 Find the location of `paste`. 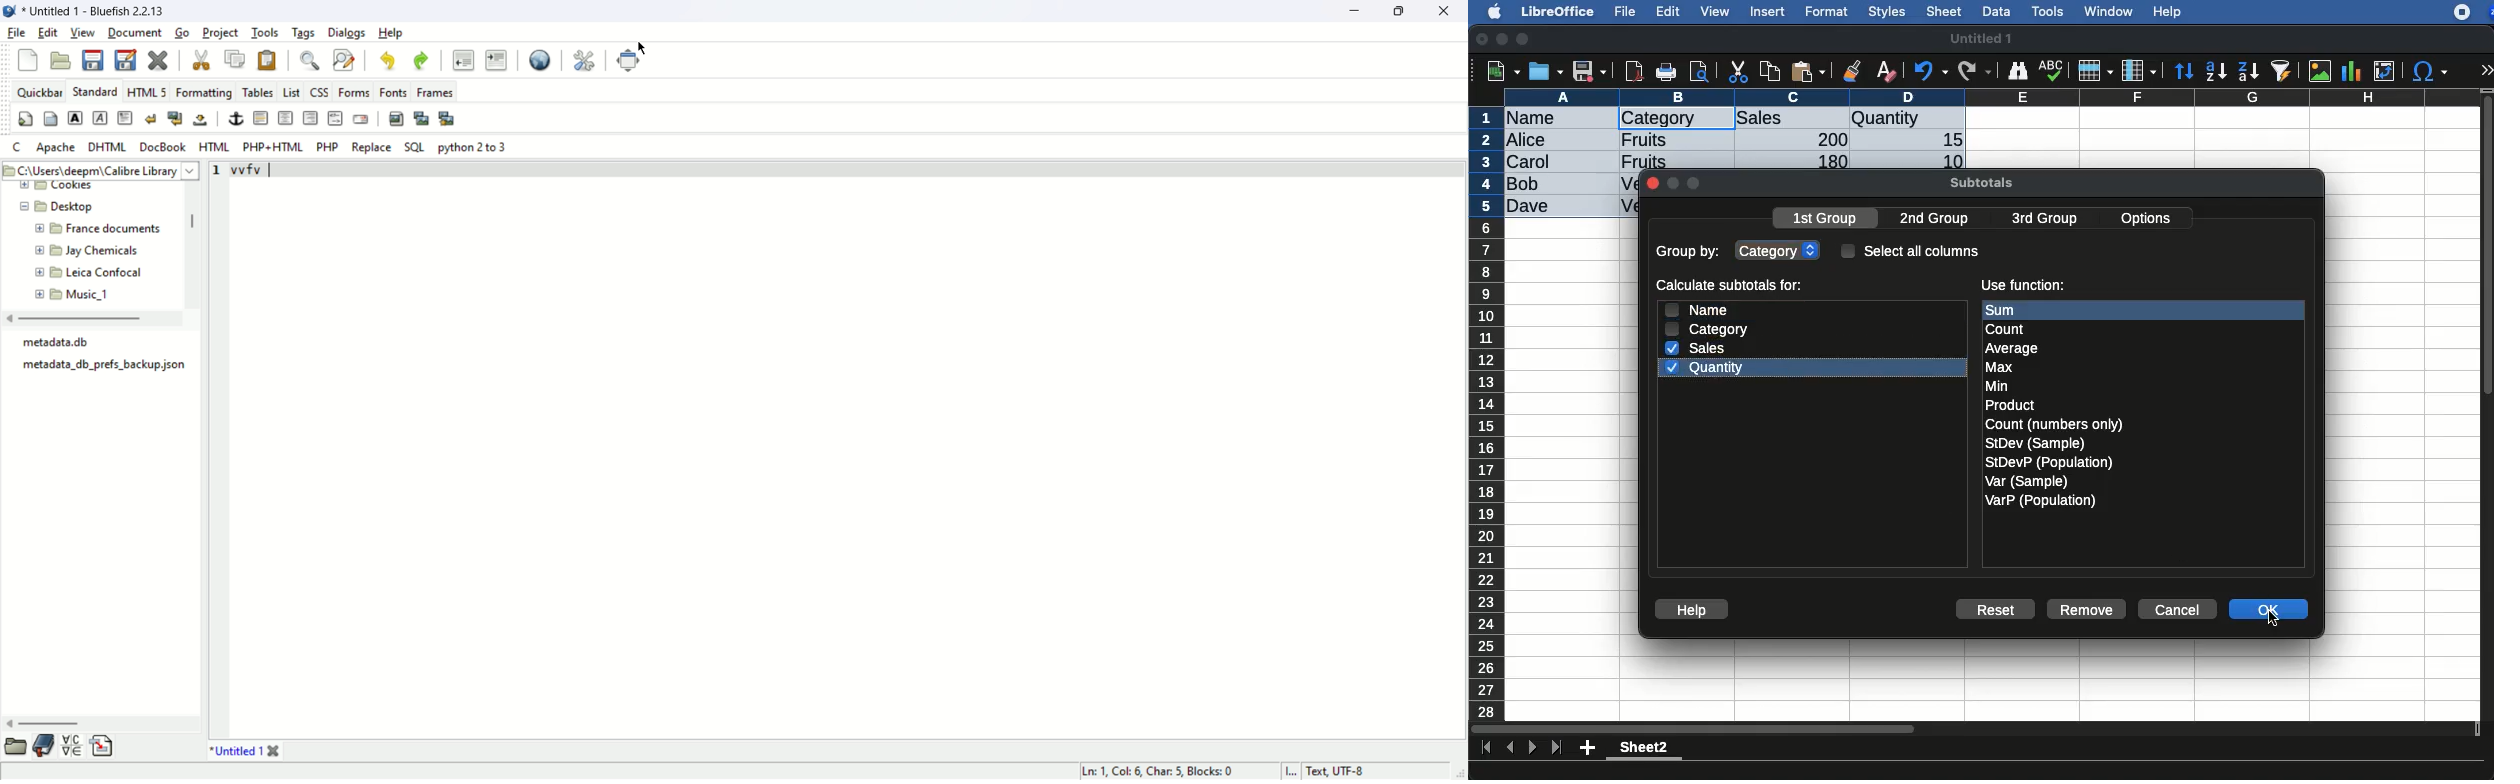

paste is located at coordinates (1807, 71).